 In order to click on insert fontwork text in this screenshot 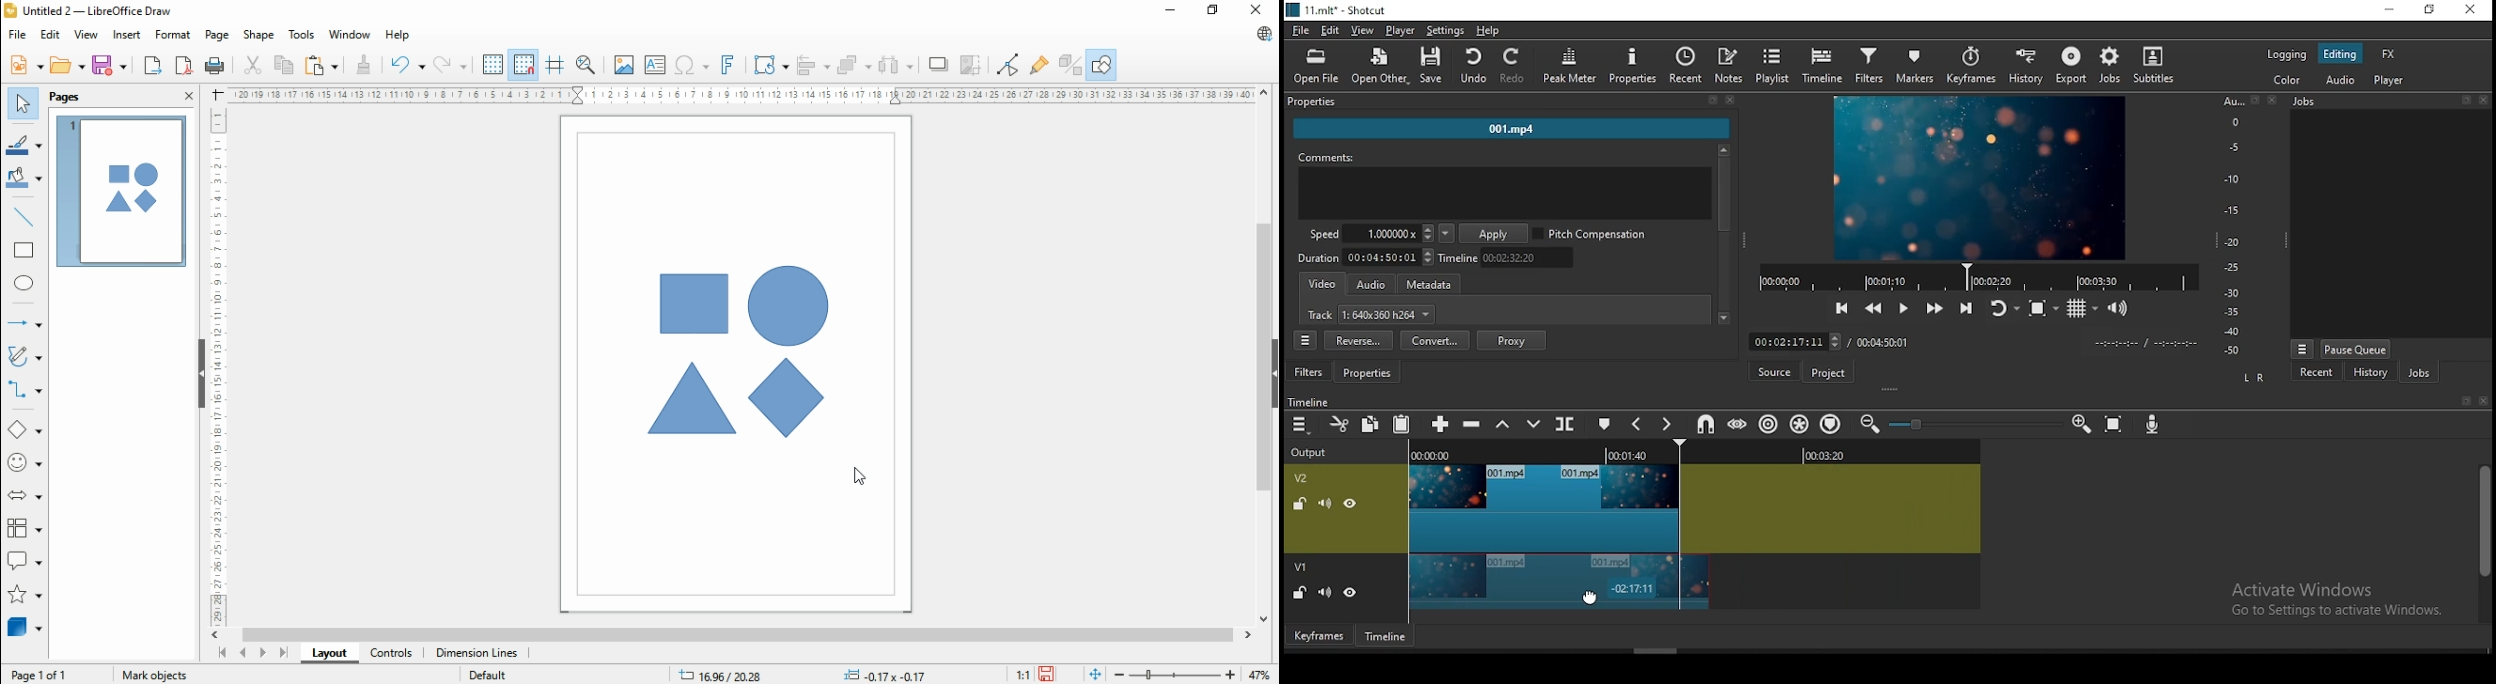, I will do `click(729, 64)`.